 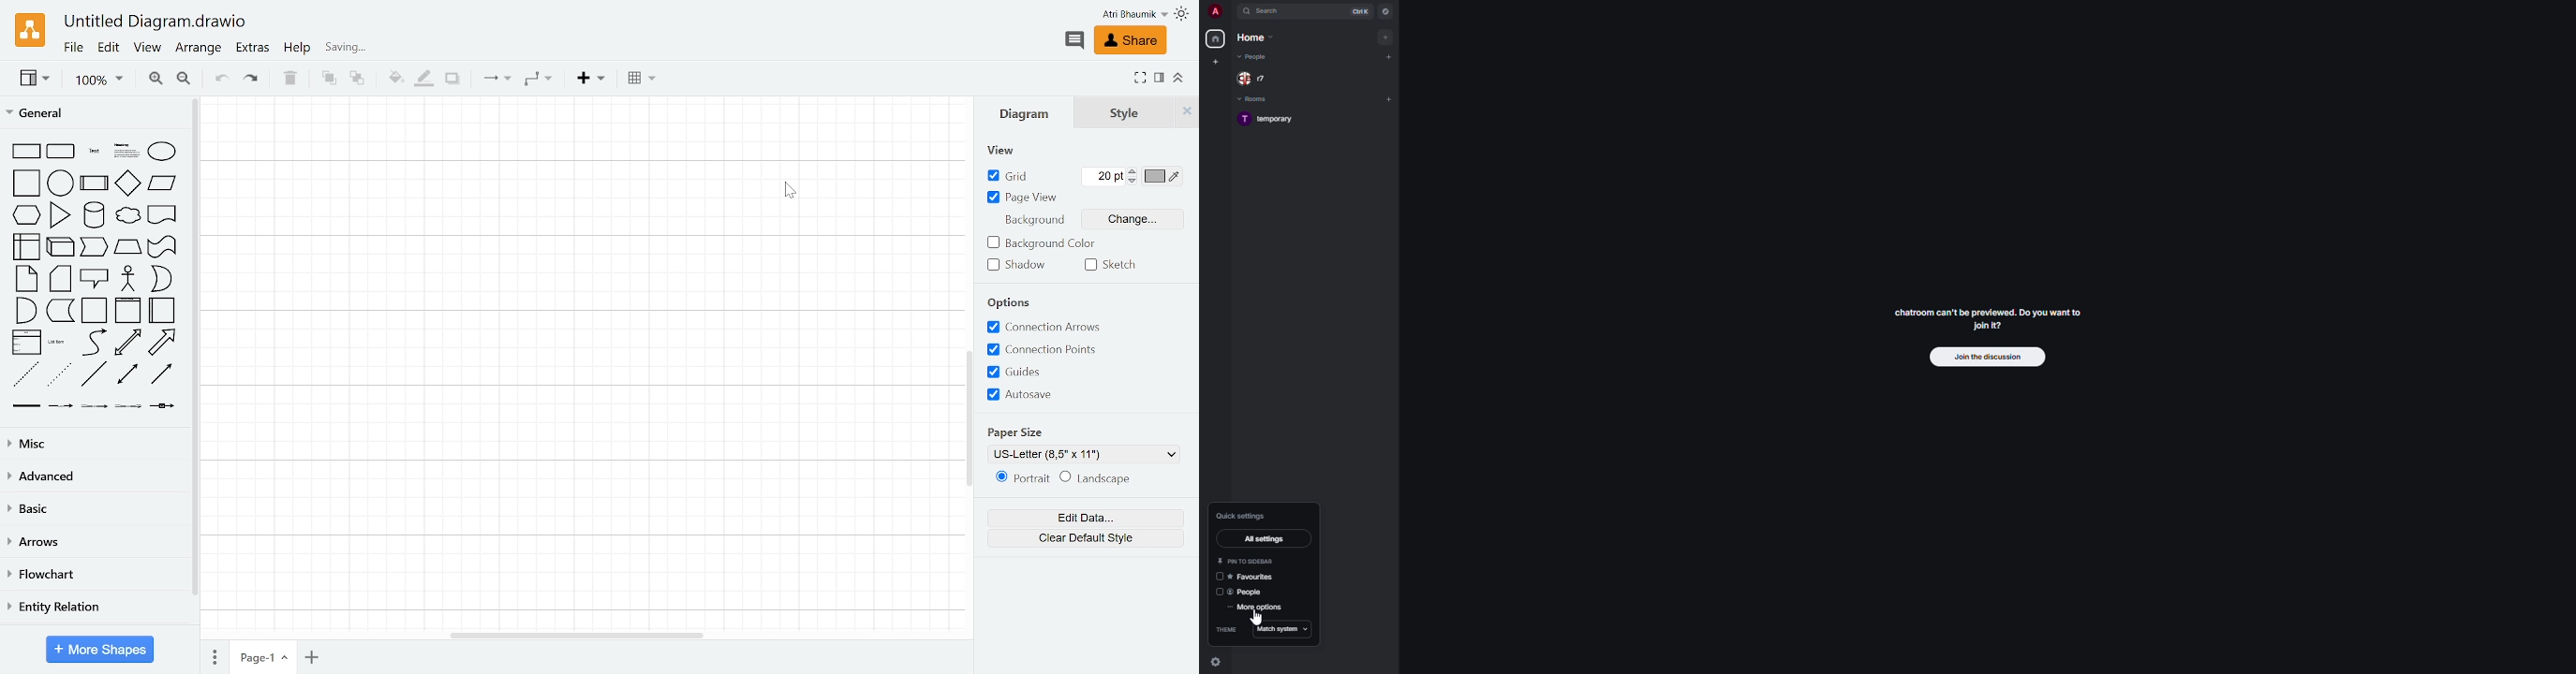 I want to click on create space, so click(x=1215, y=61).